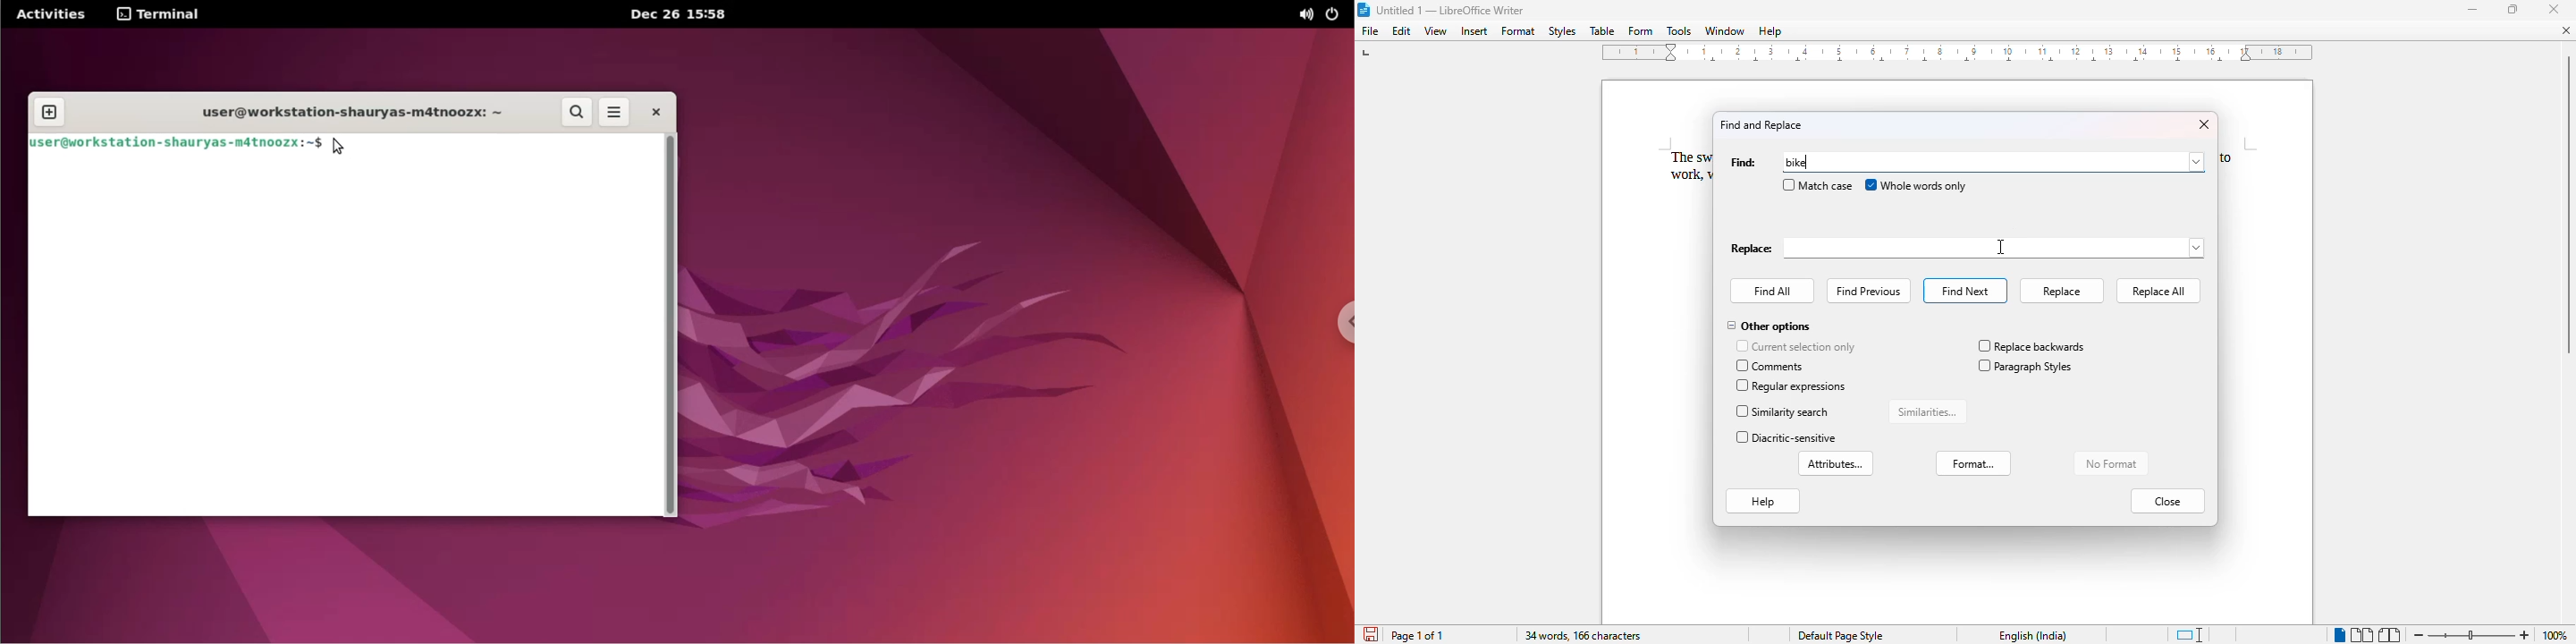 The height and width of the screenshot is (644, 2576). I want to click on Default page style, so click(1839, 636).